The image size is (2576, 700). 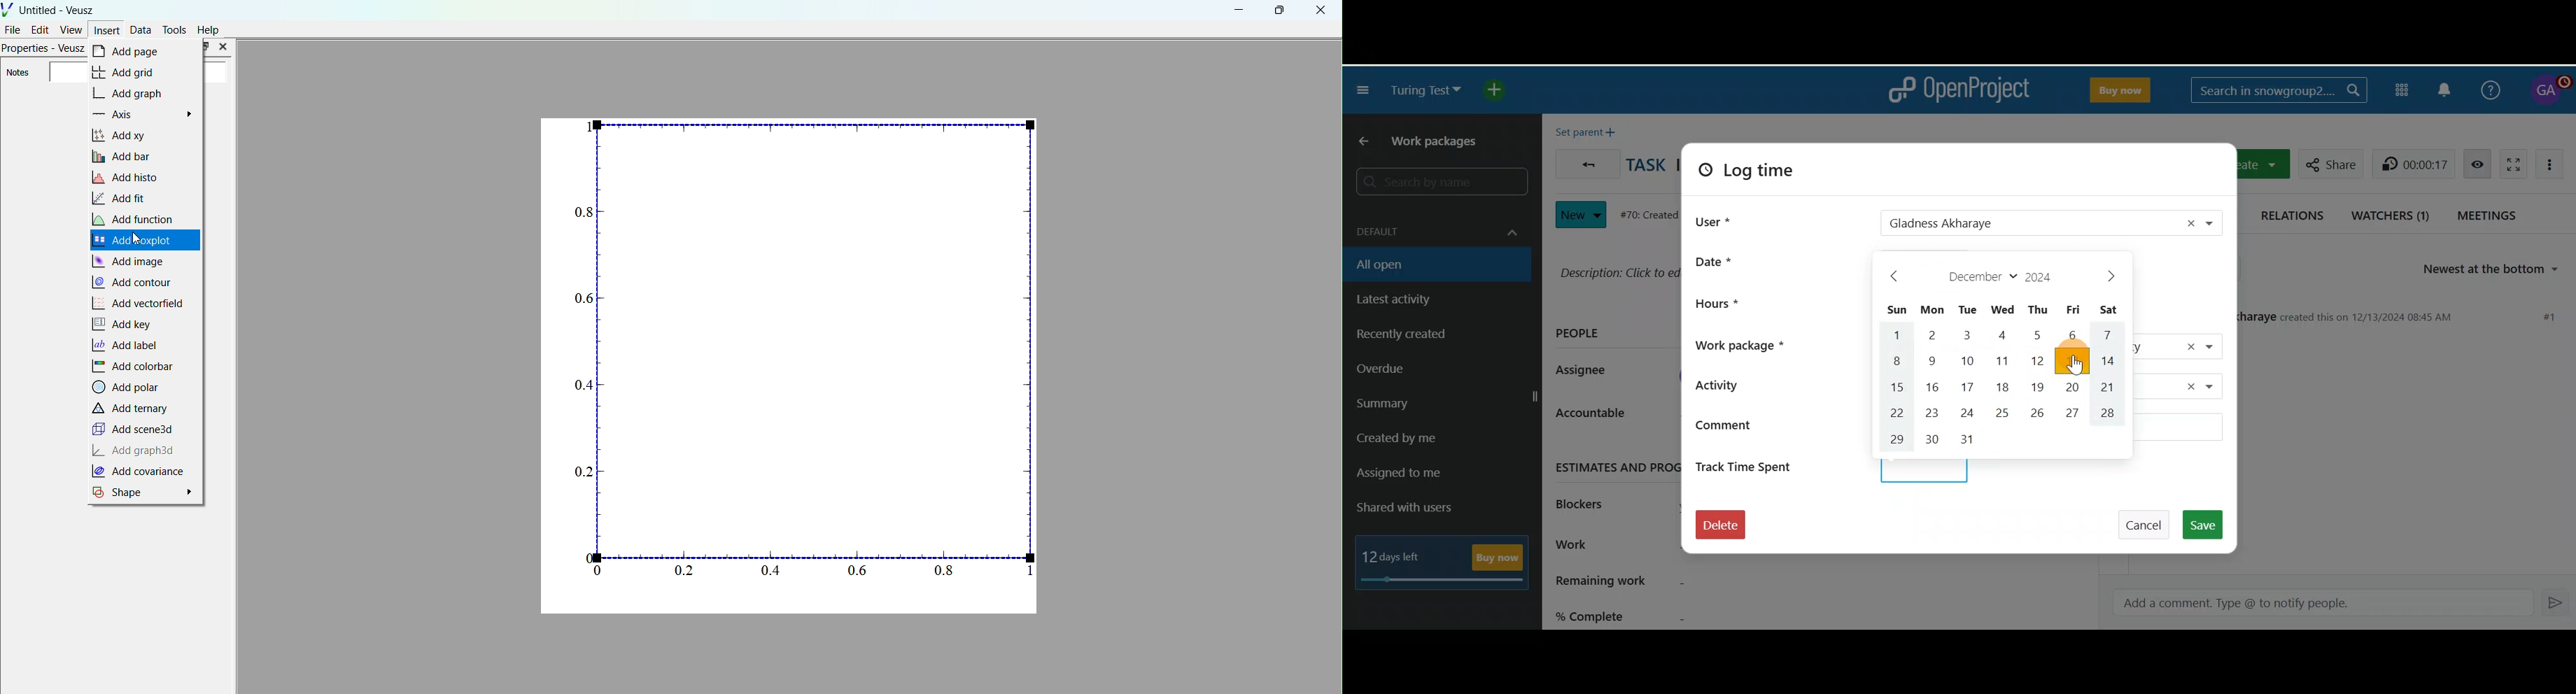 I want to click on Track time spent, so click(x=1763, y=463).